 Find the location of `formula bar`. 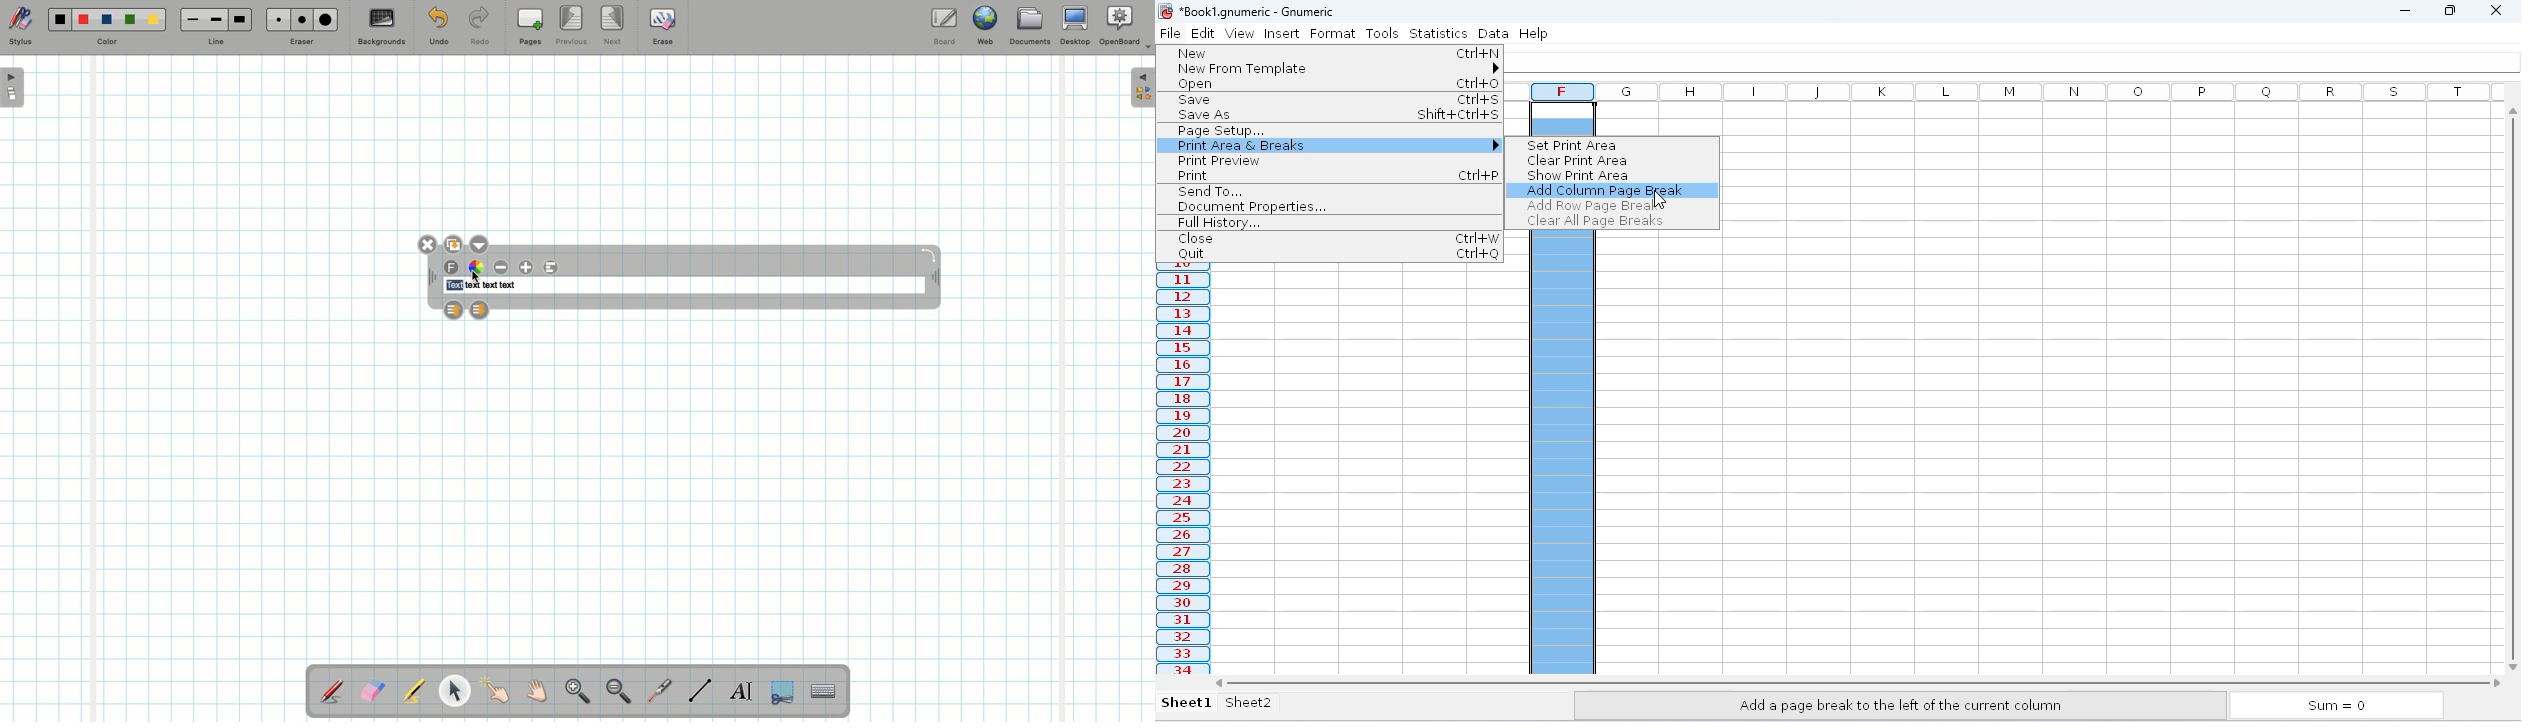

formula bar is located at coordinates (2018, 62).